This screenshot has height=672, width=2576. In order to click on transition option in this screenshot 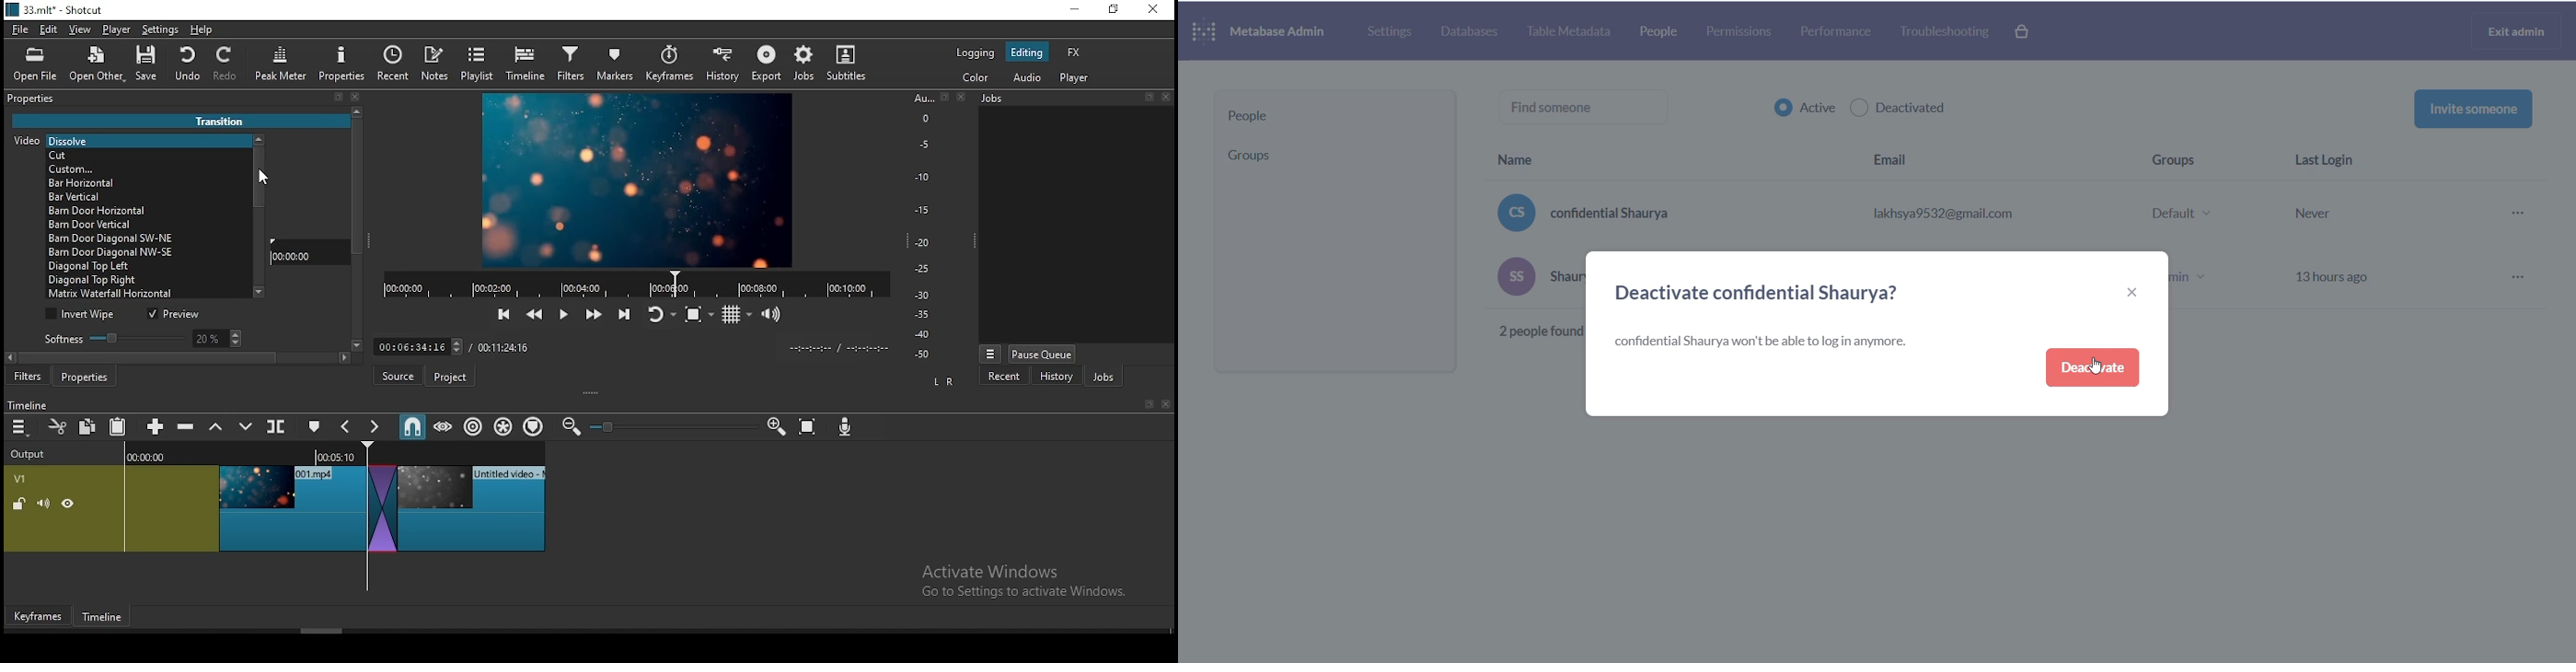, I will do `click(149, 184)`.